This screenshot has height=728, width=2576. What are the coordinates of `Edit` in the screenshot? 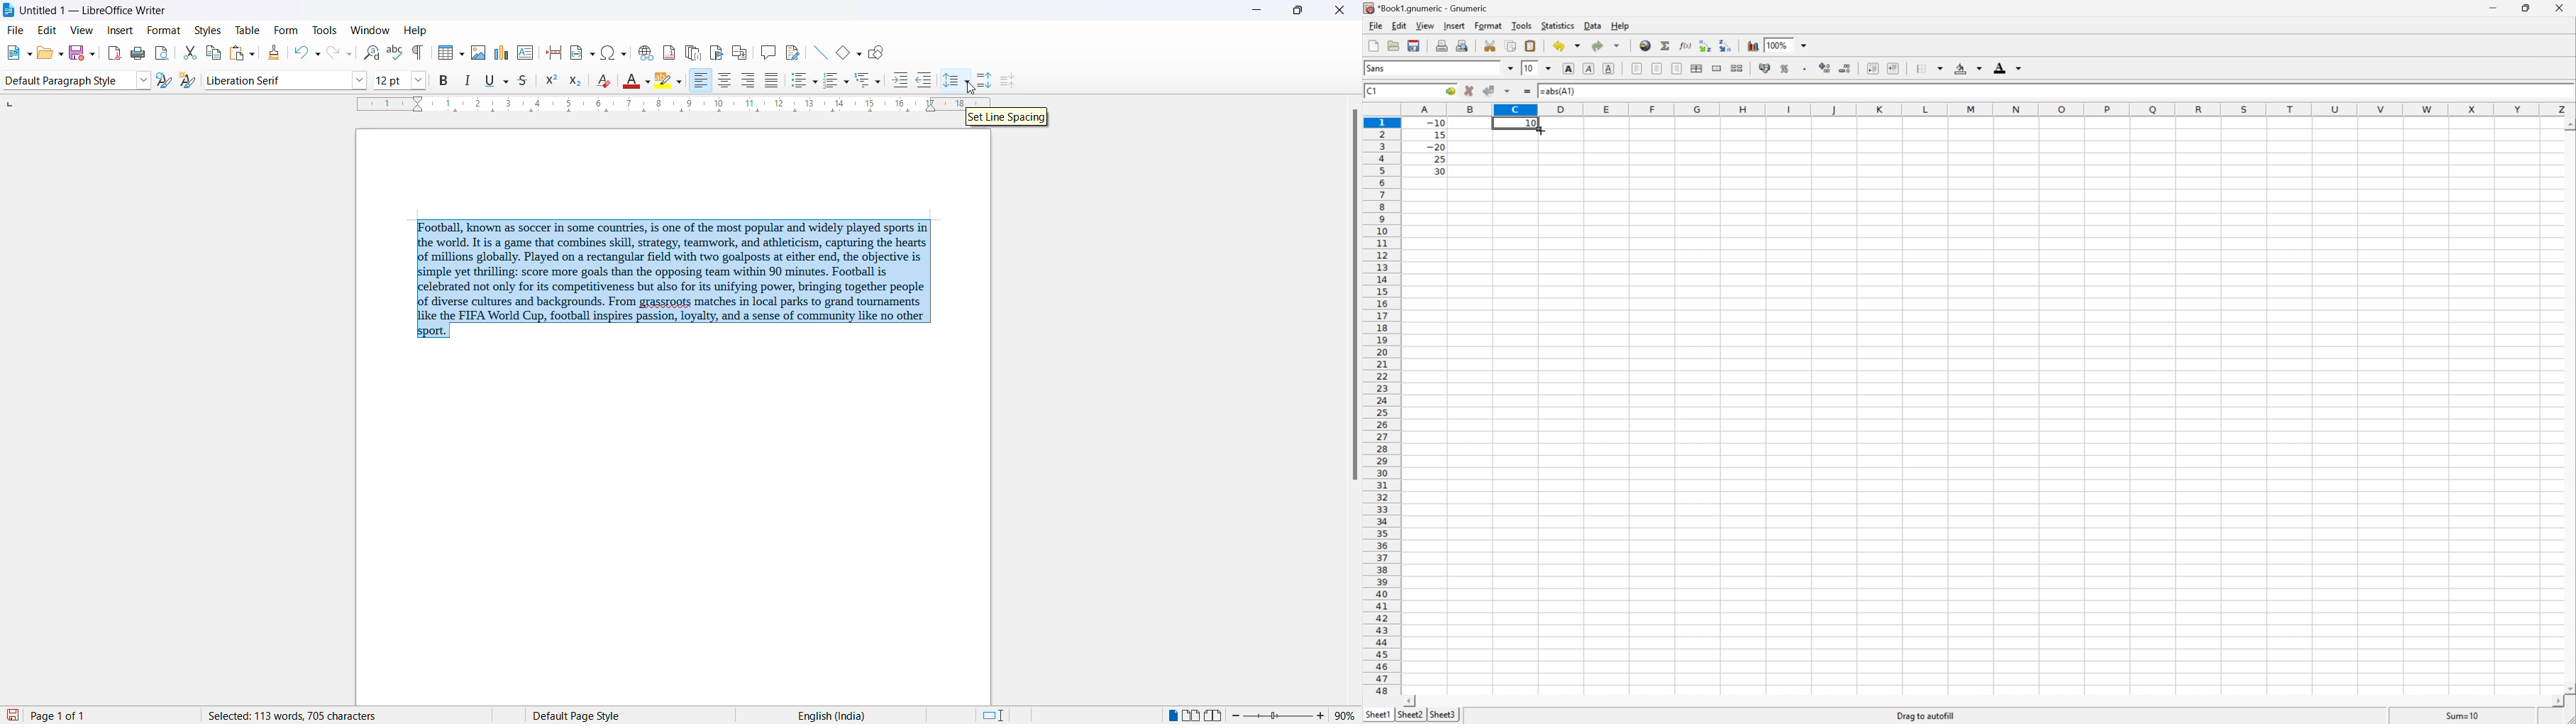 It's located at (1400, 24).